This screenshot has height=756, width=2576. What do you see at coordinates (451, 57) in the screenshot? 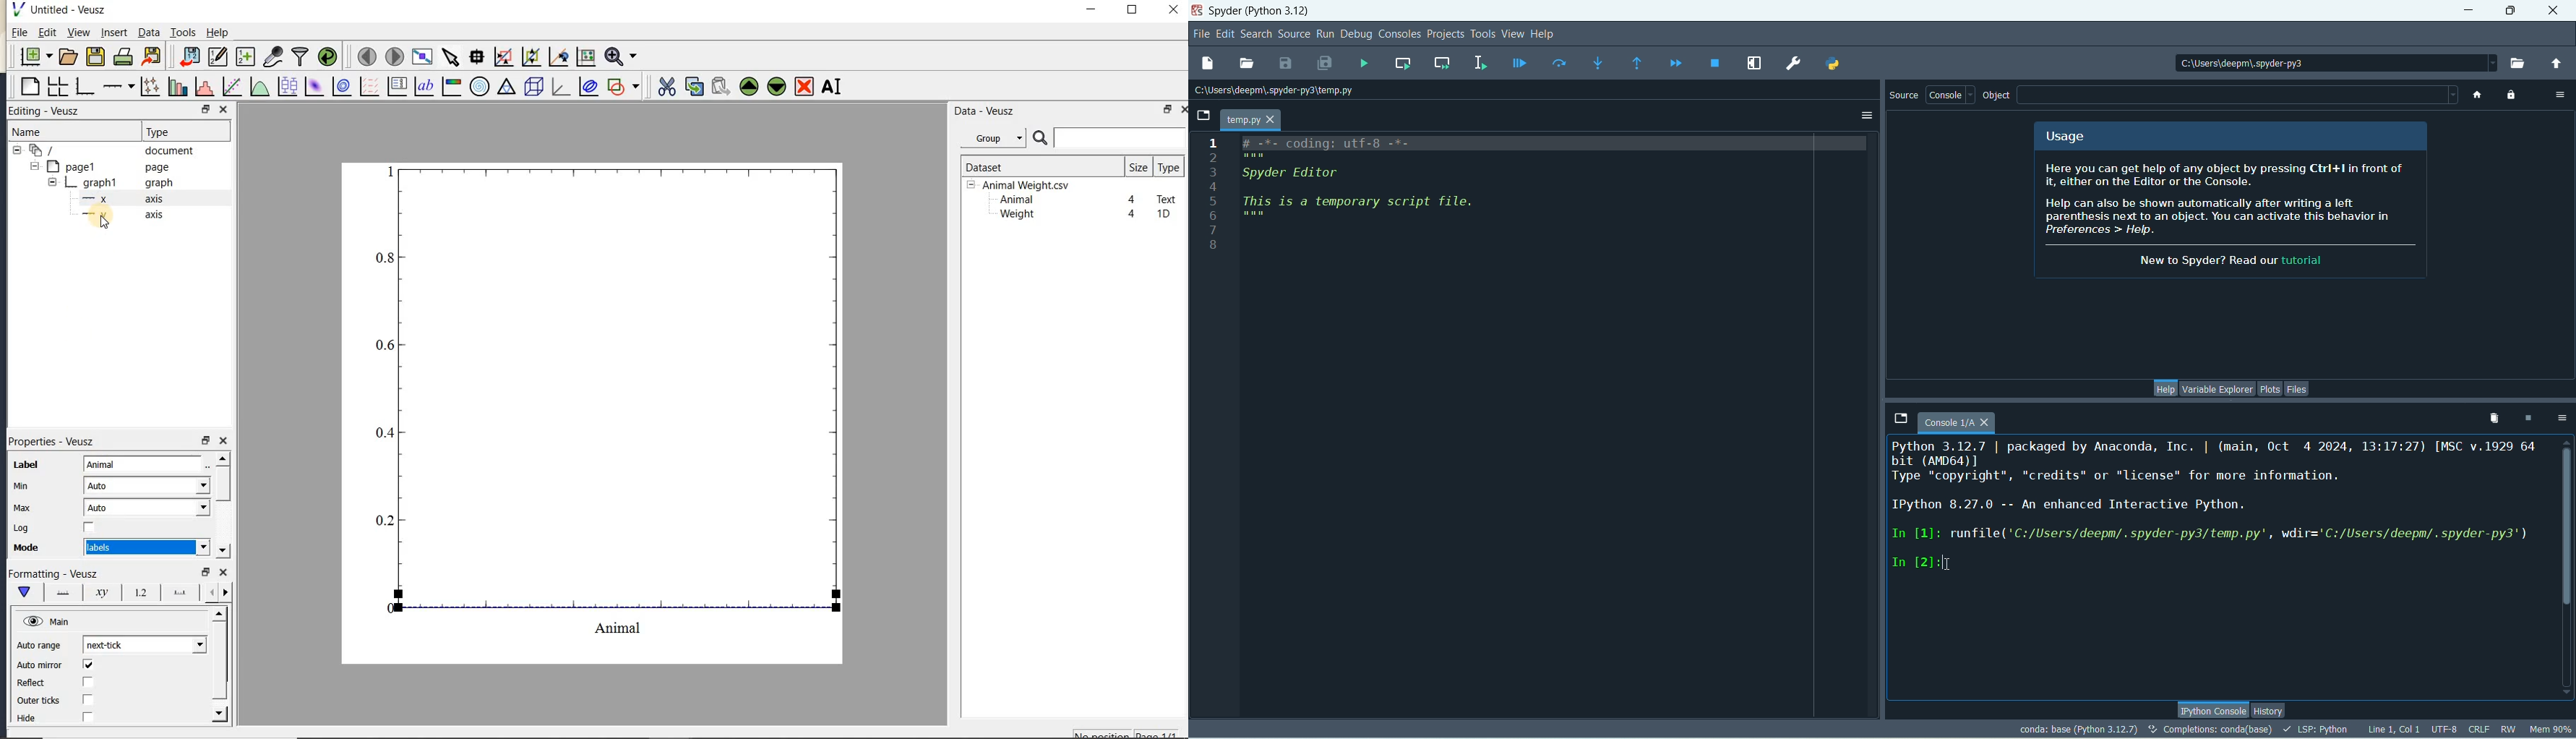
I see `select items from the graph or scroll` at bounding box center [451, 57].